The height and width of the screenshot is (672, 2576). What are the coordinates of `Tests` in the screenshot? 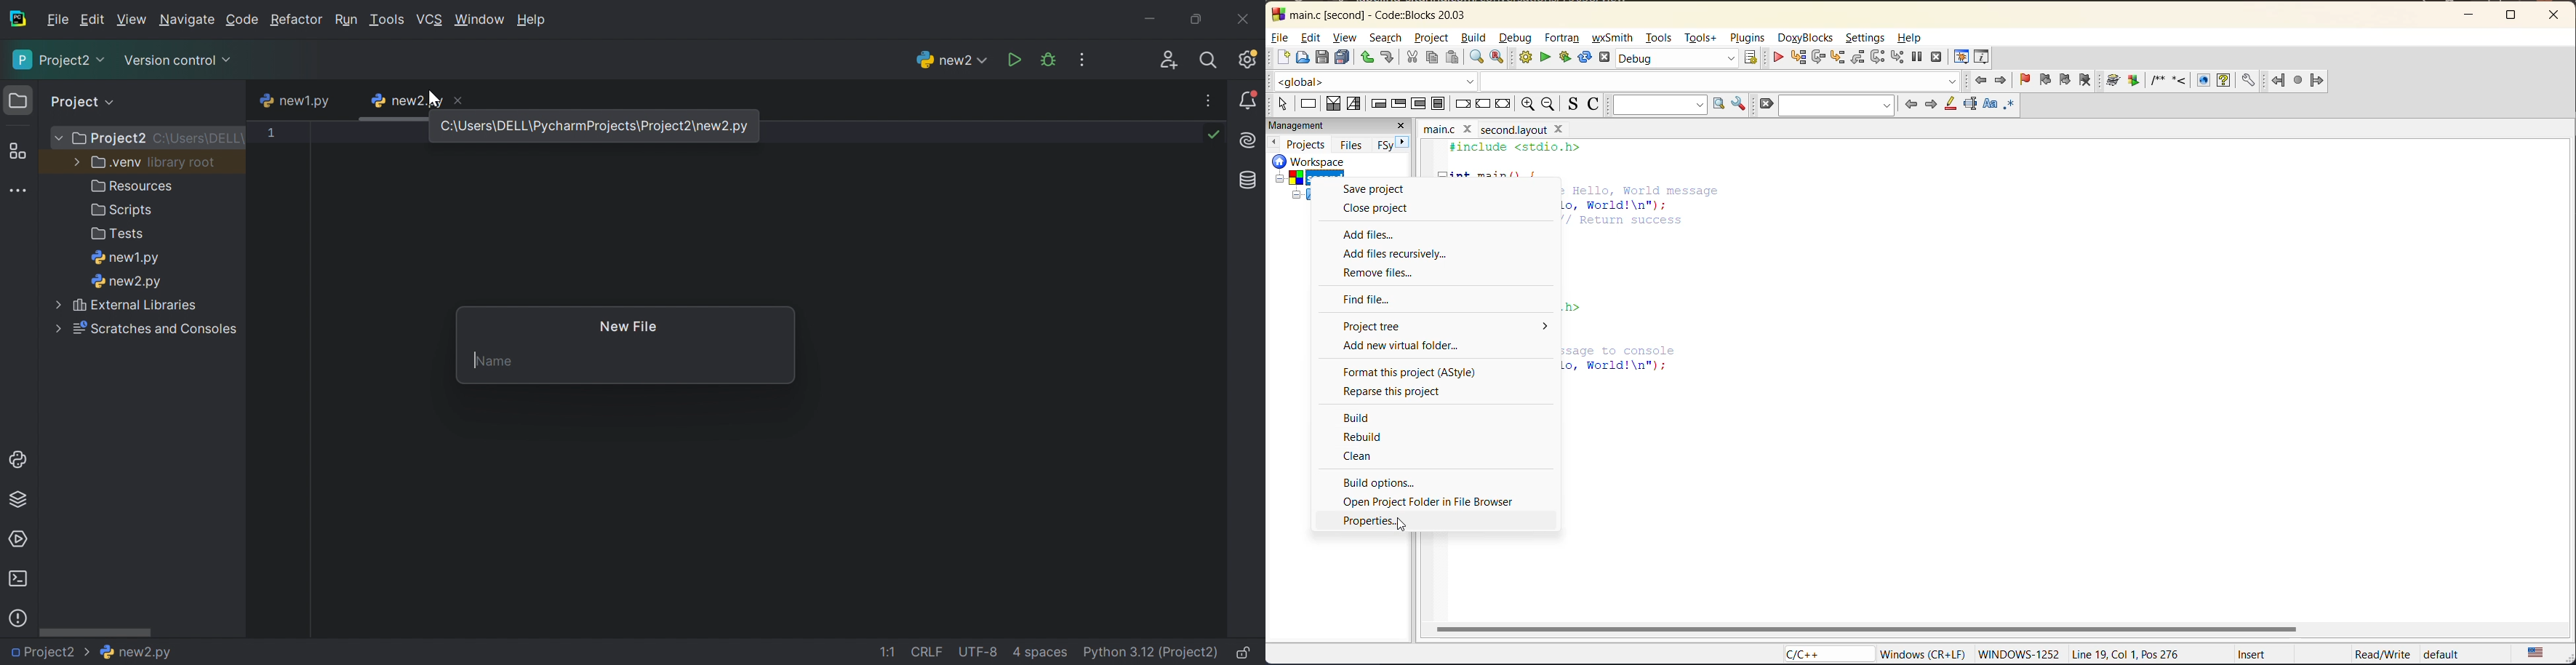 It's located at (120, 235).